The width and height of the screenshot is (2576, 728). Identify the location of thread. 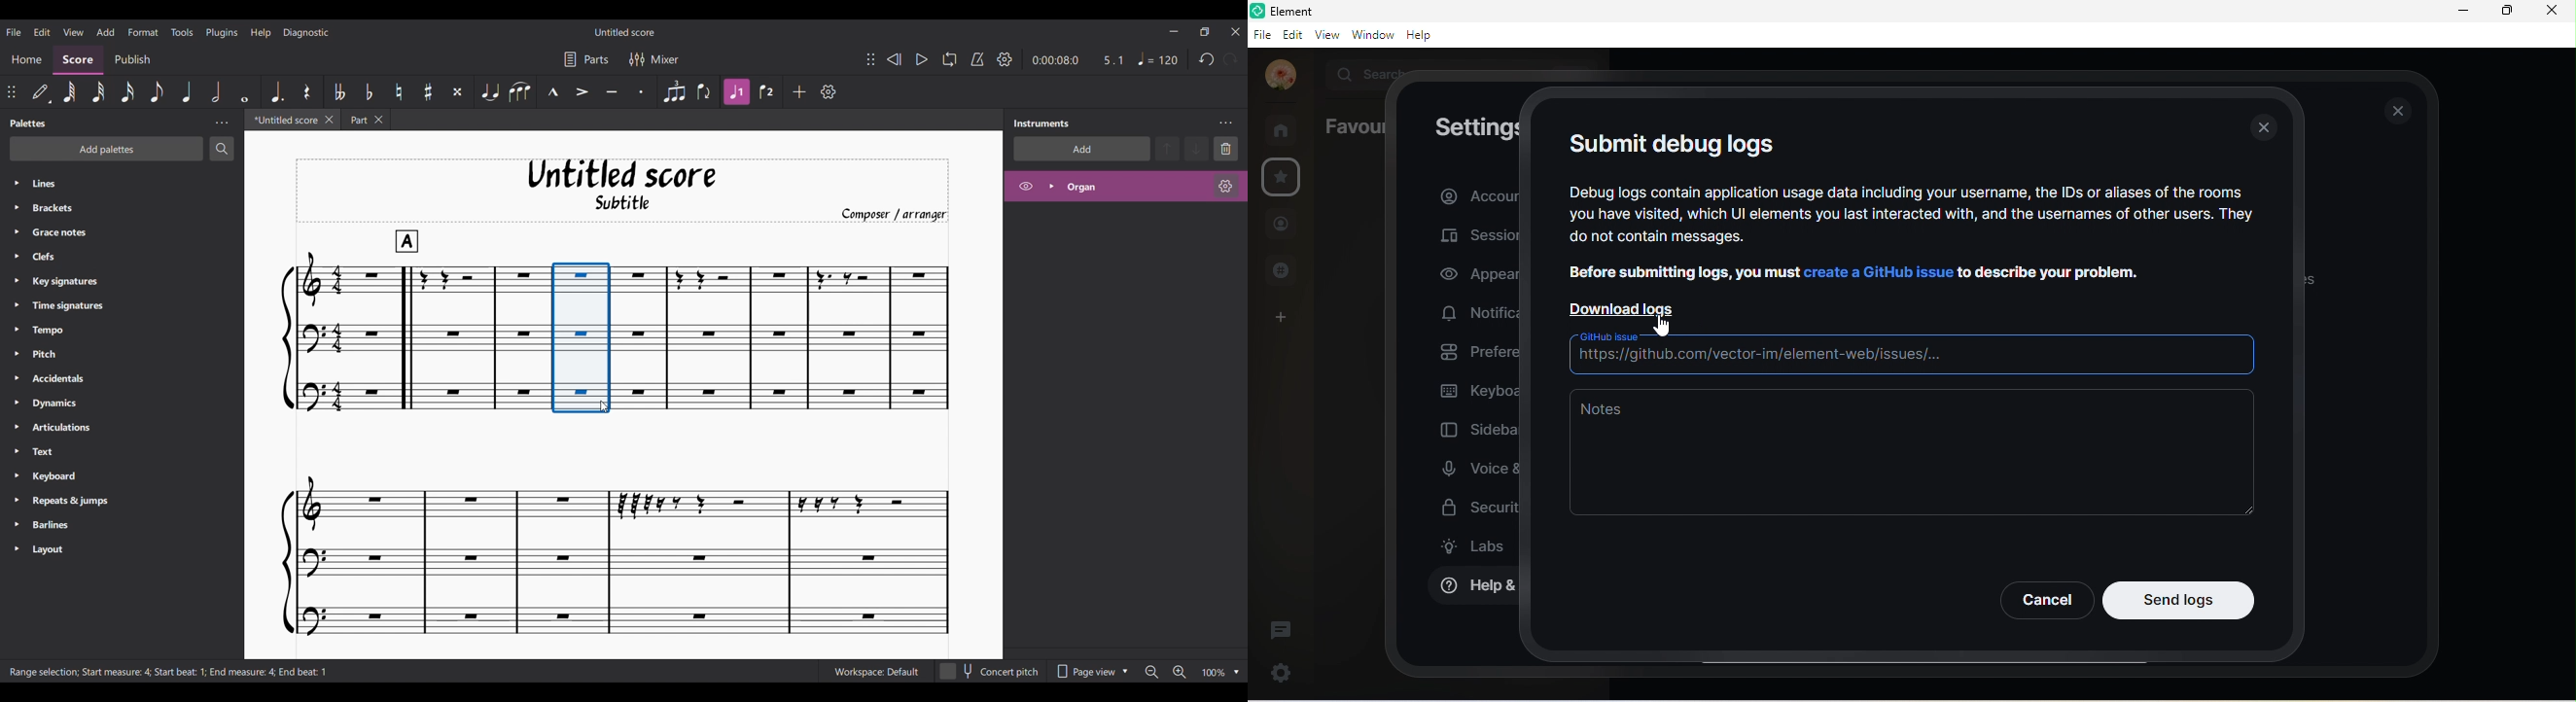
(1281, 629).